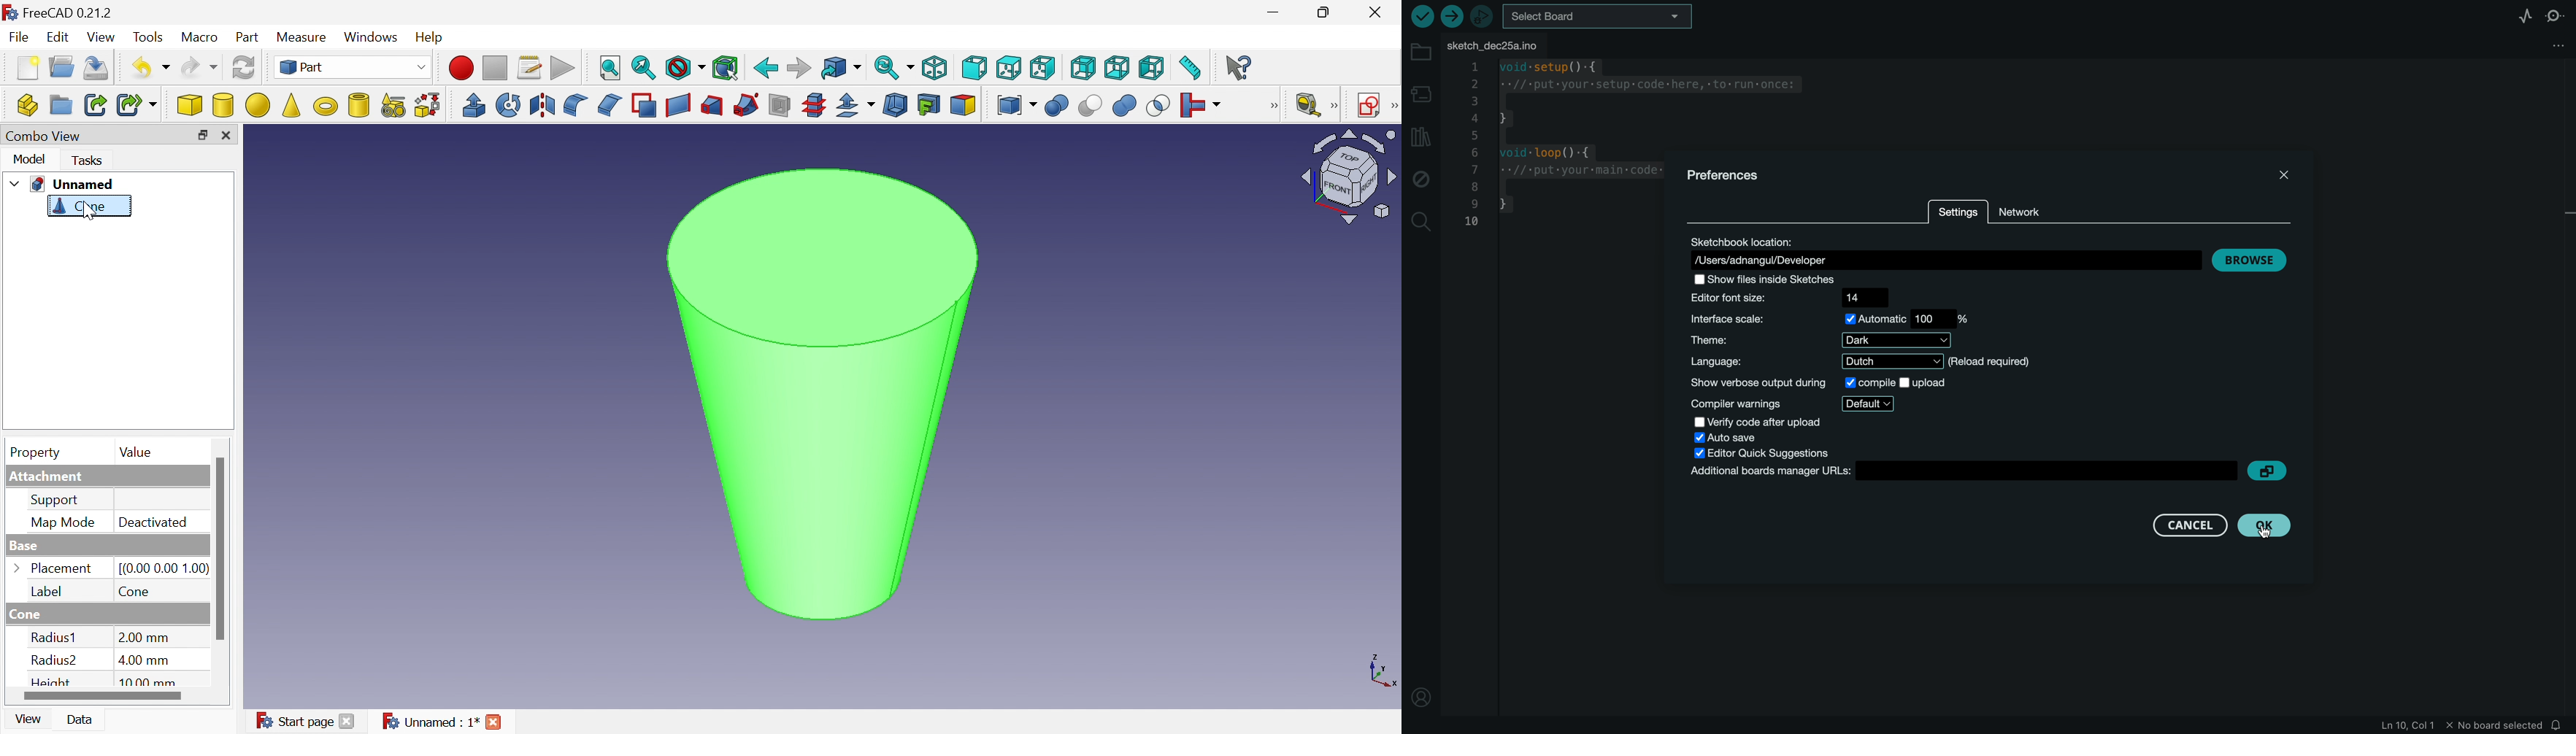 The image size is (2576, 756). I want to click on Fillet, so click(577, 107).